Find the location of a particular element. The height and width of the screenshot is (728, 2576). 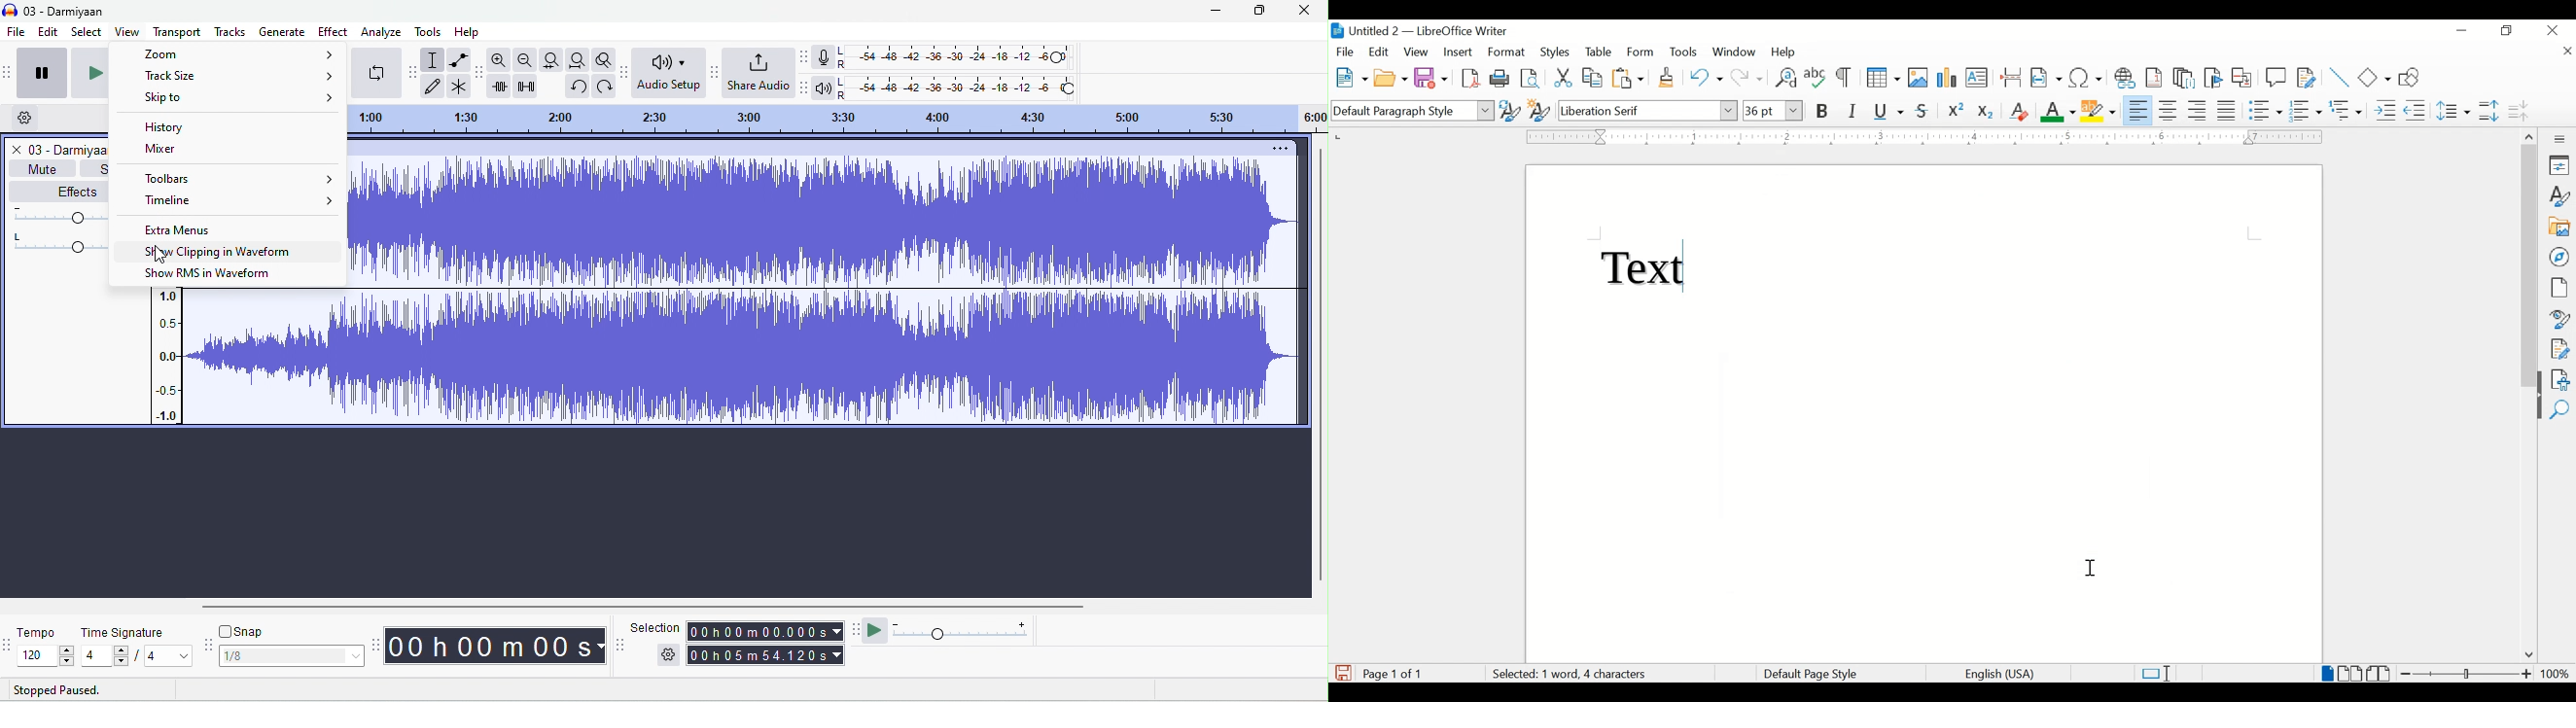

close is located at coordinates (2554, 29).